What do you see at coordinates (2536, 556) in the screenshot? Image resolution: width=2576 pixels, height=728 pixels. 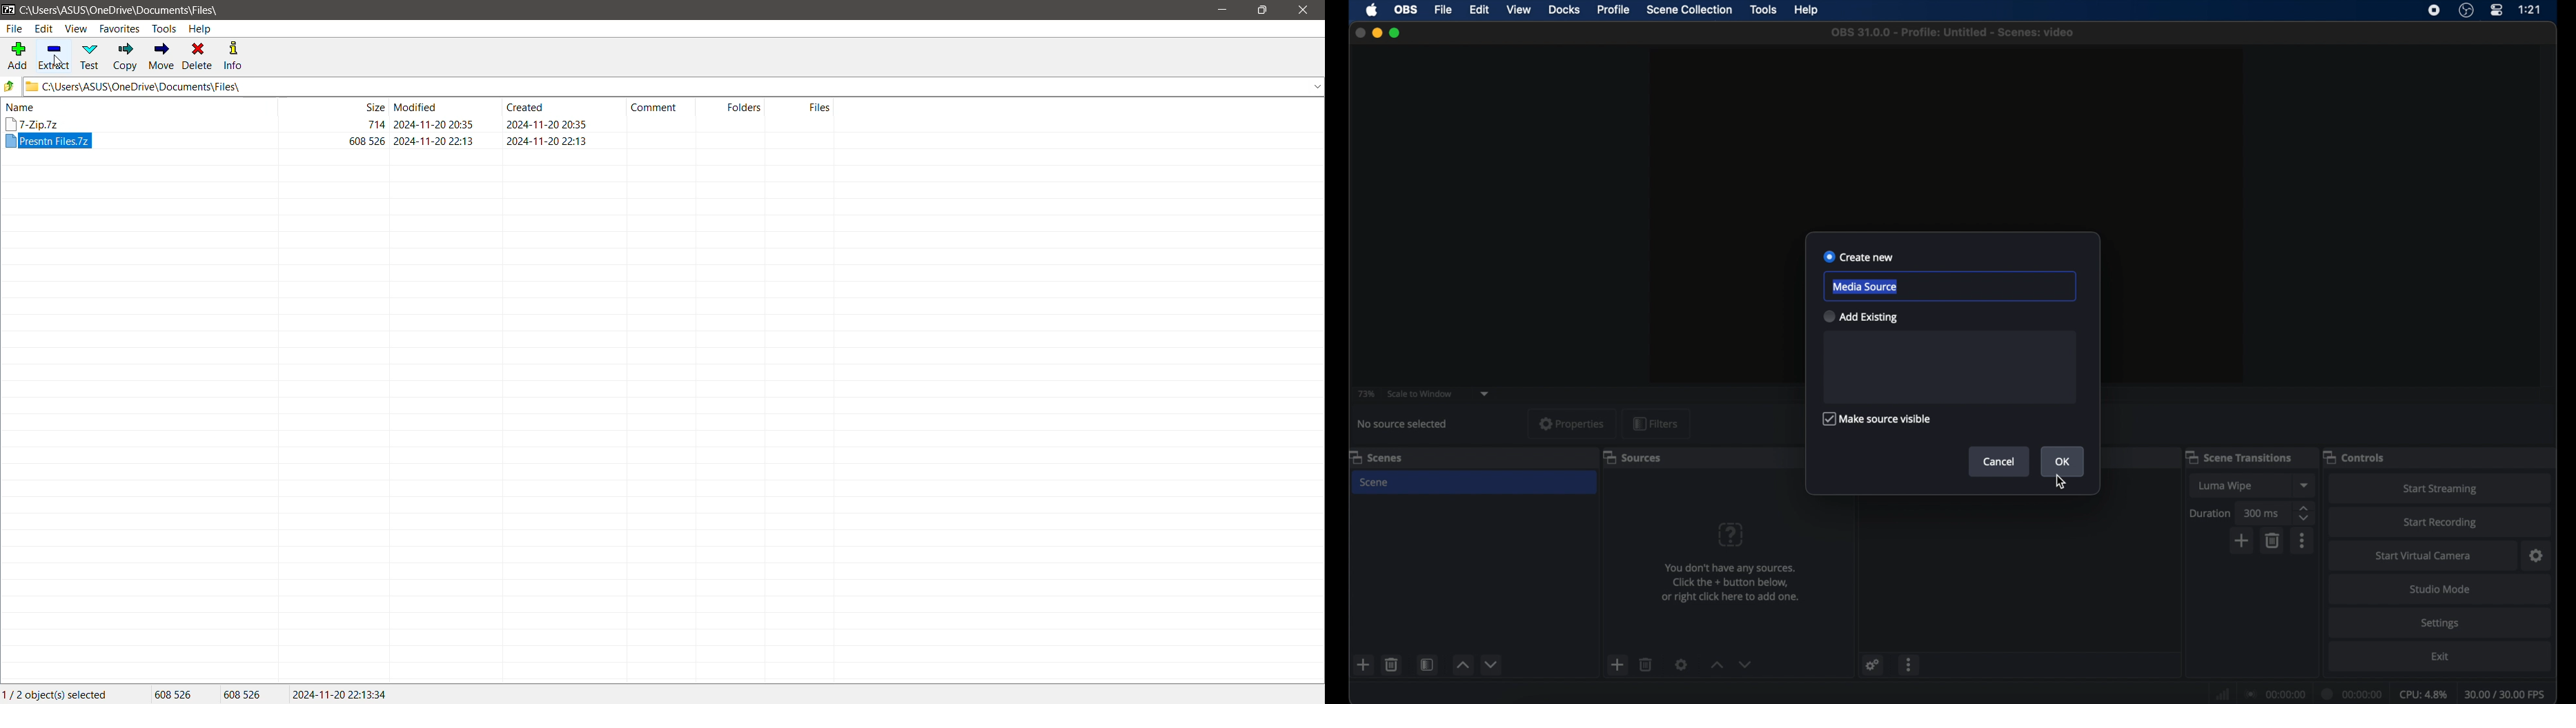 I see `settings` at bounding box center [2536, 556].